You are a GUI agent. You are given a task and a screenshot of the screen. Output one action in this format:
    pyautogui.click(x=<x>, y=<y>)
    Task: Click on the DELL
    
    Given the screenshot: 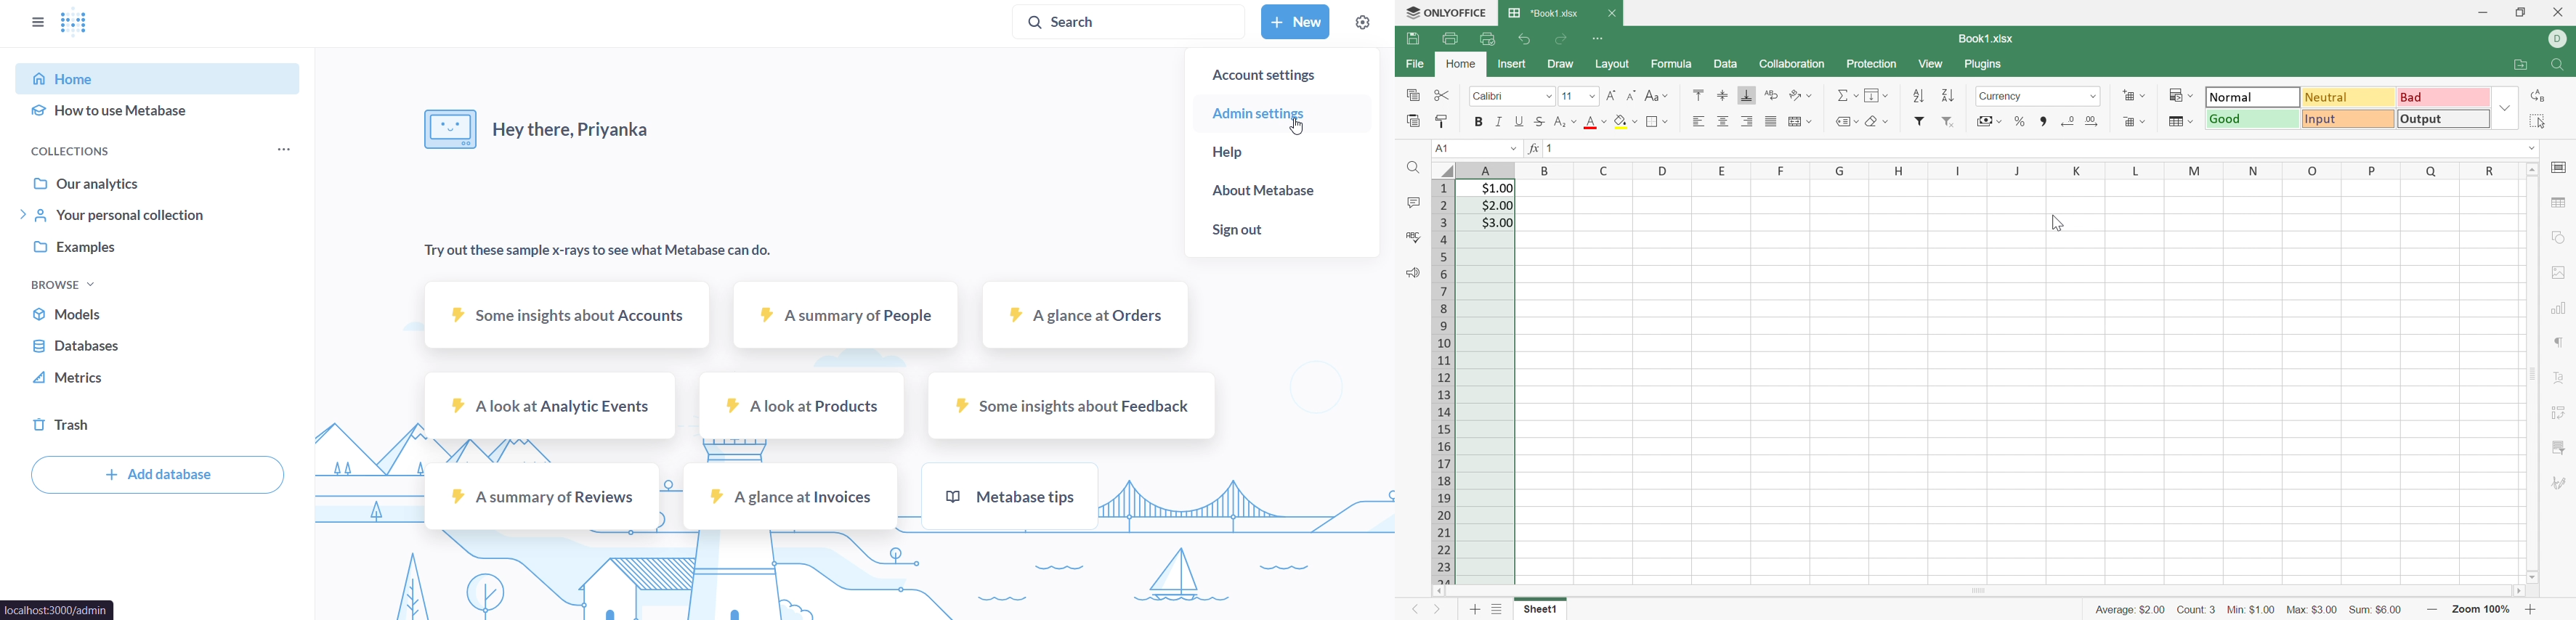 What is the action you would take?
    pyautogui.click(x=2560, y=39)
    